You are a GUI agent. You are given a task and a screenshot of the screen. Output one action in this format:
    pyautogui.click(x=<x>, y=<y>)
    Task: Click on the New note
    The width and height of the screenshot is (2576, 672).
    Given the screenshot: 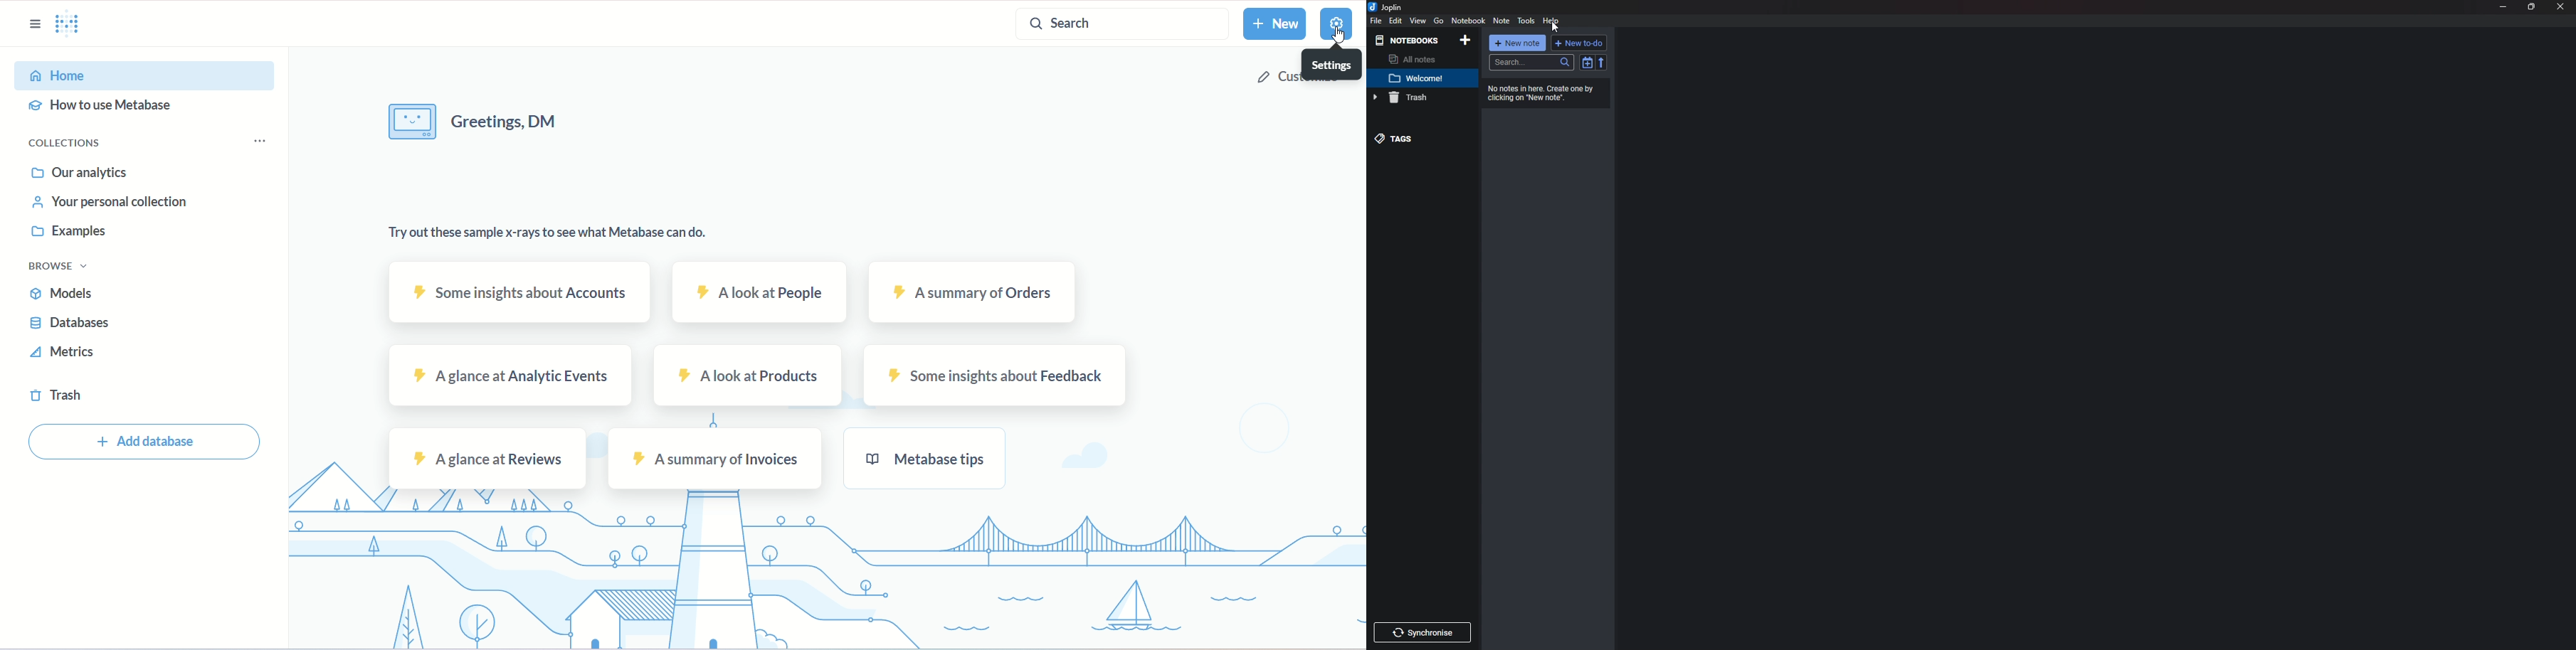 What is the action you would take?
    pyautogui.click(x=1517, y=43)
    